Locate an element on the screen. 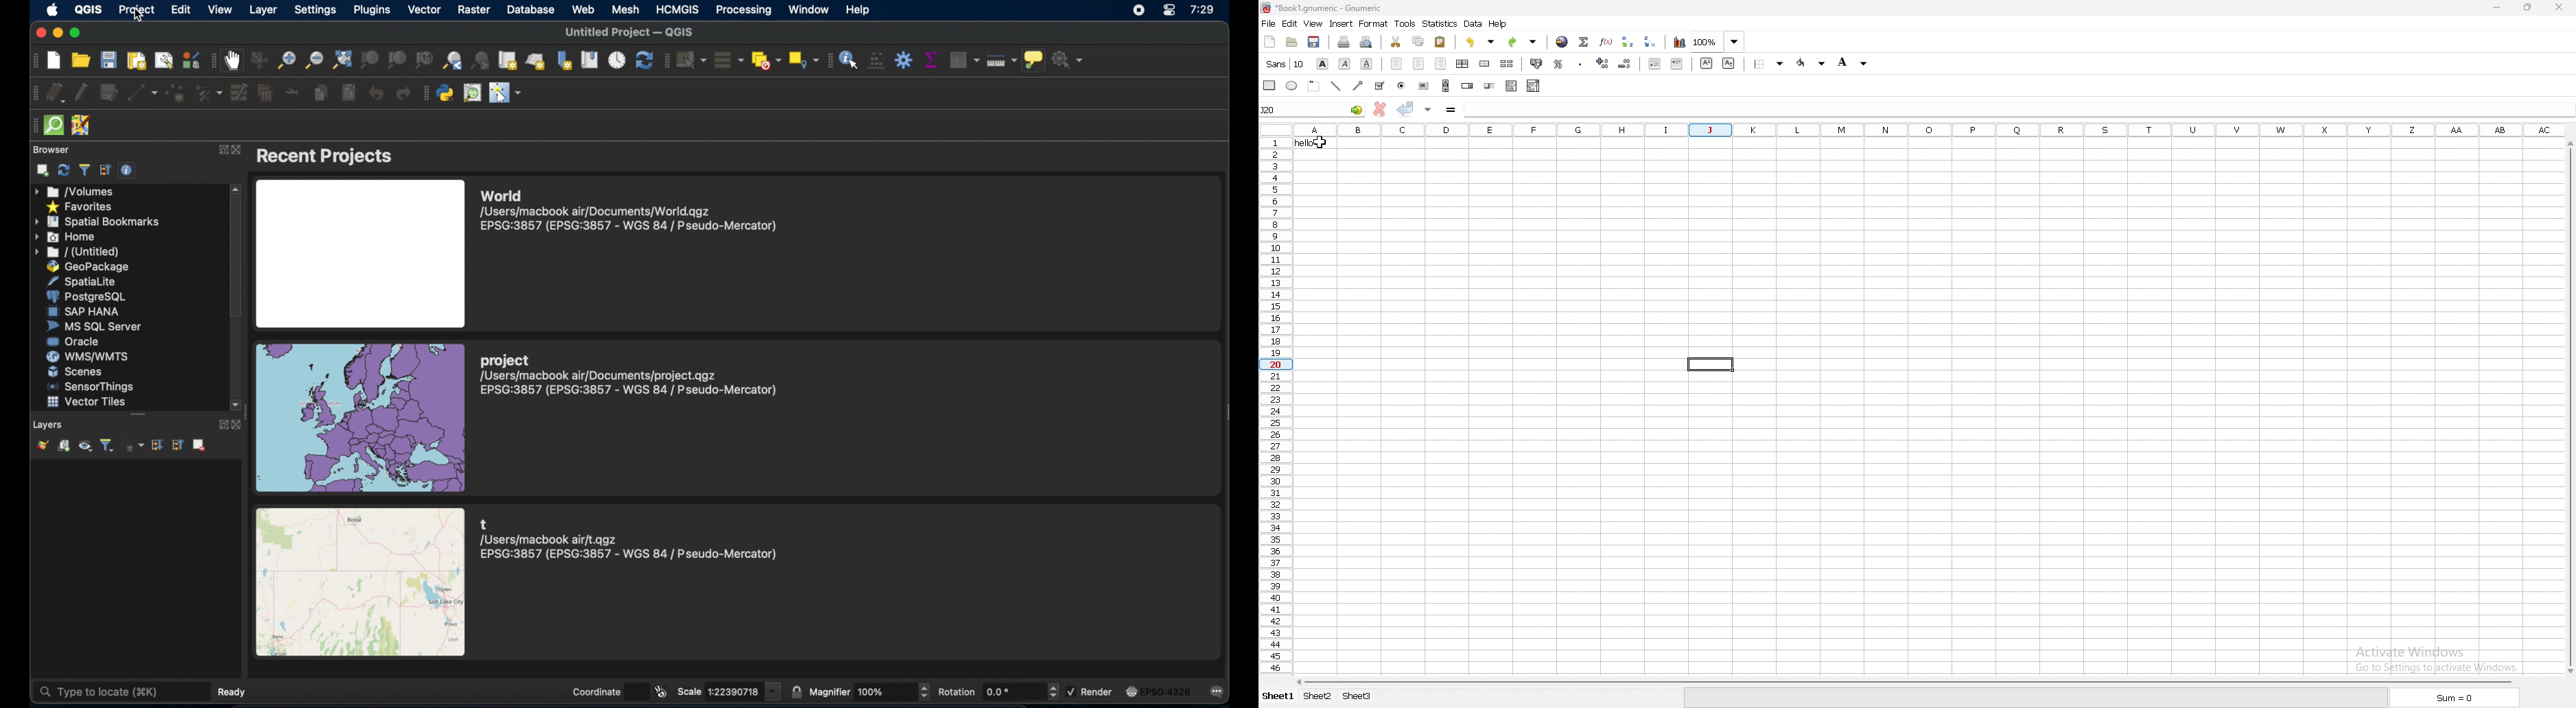 The image size is (2576, 728). /Users/macbook air/Documents/project.qgz is located at coordinates (600, 376).